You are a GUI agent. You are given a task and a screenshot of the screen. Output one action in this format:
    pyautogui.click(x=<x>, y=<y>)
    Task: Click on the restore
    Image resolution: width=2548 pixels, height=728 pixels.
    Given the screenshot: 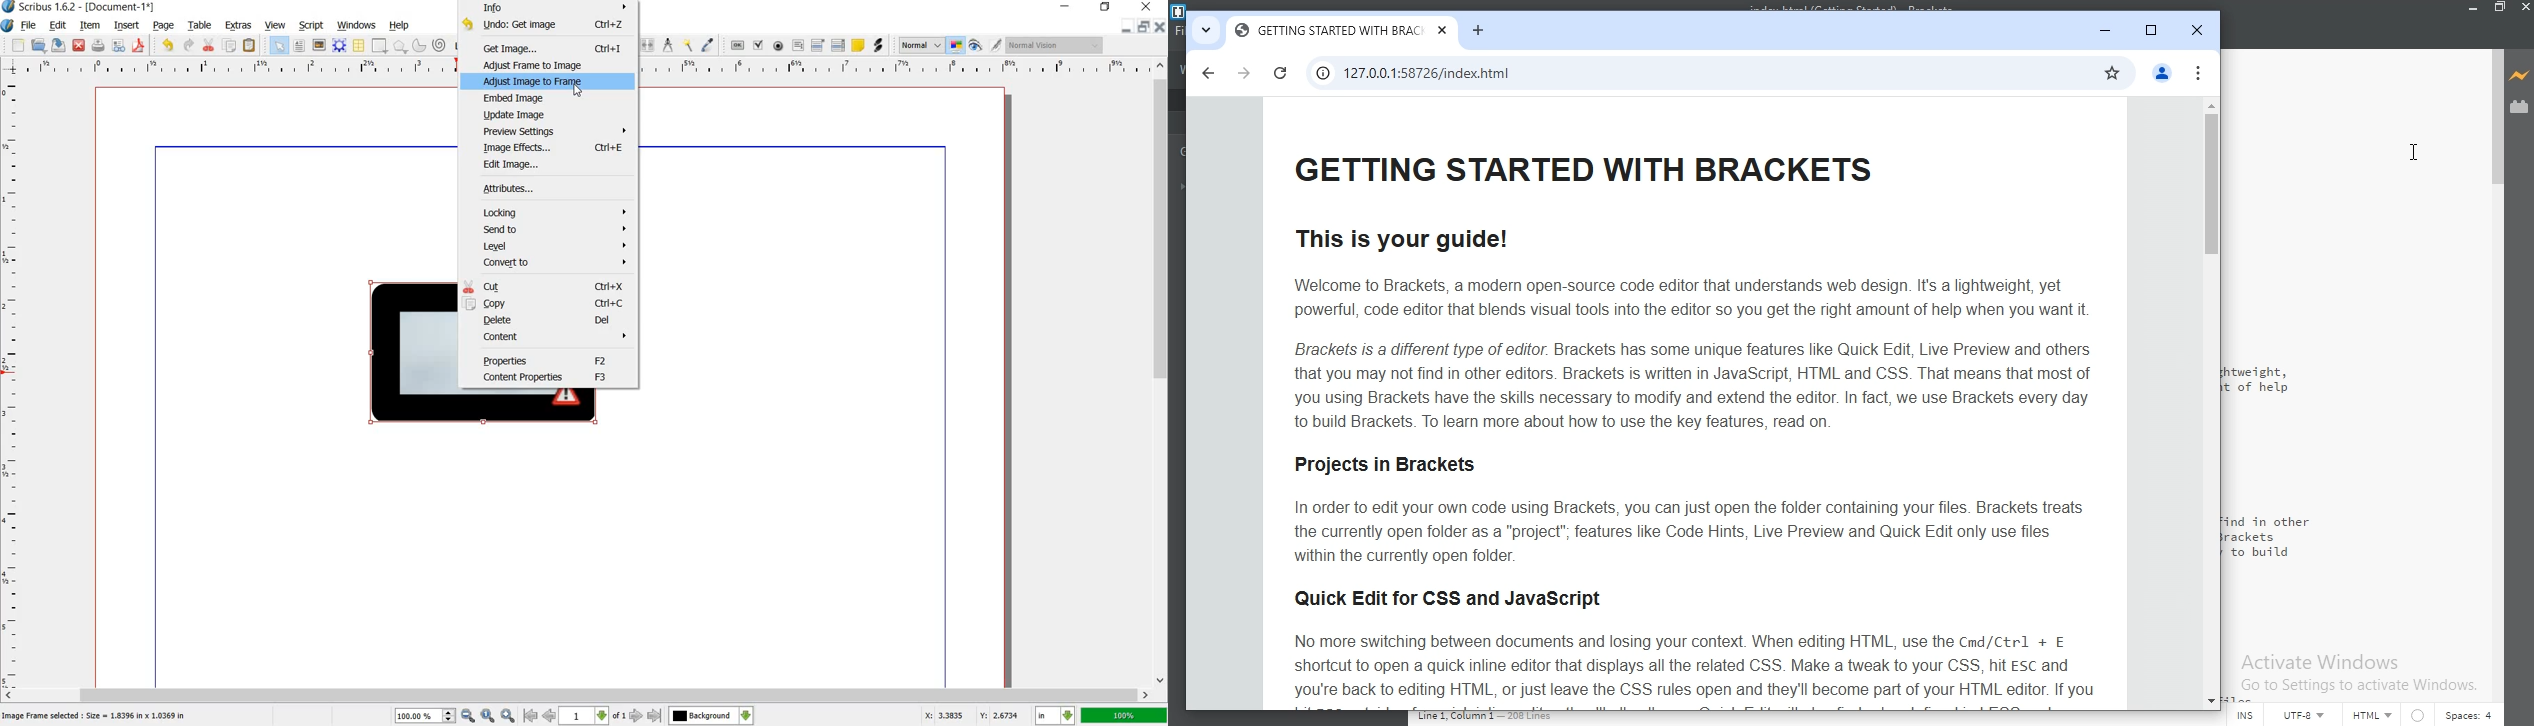 What is the action you would take?
    pyautogui.click(x=2150, y=30)
    